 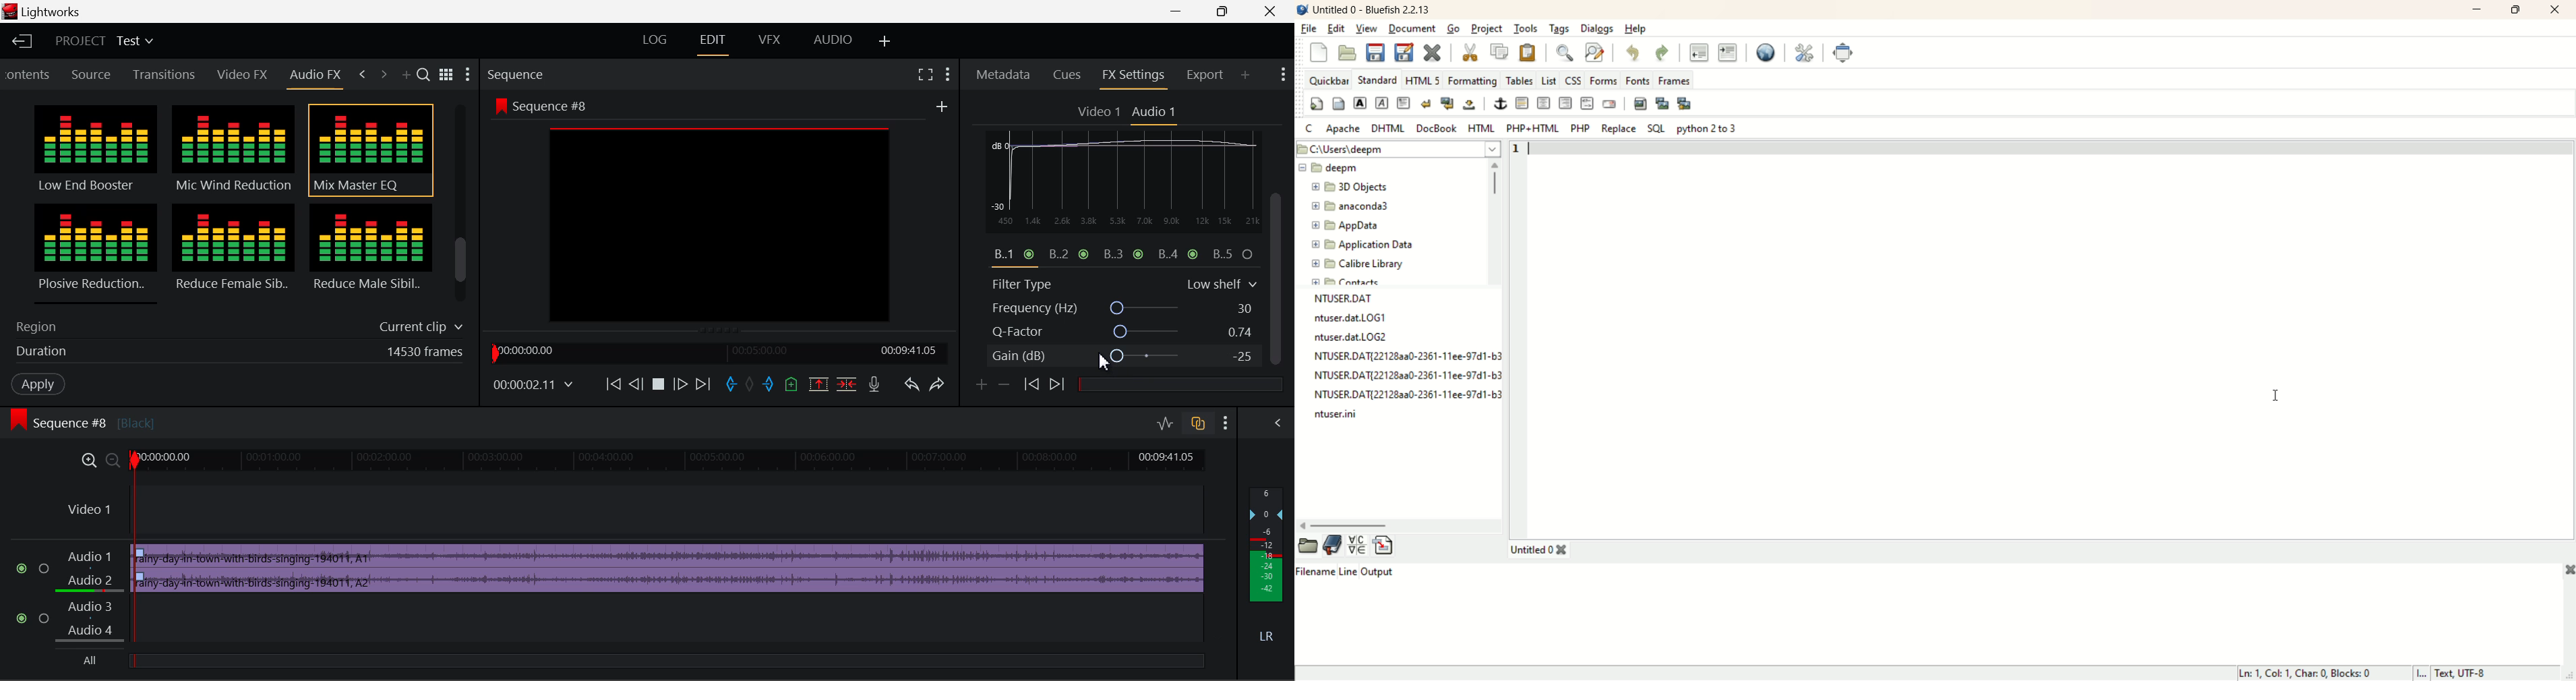 I want to click on insert special character, so click(x=1357, y=545).